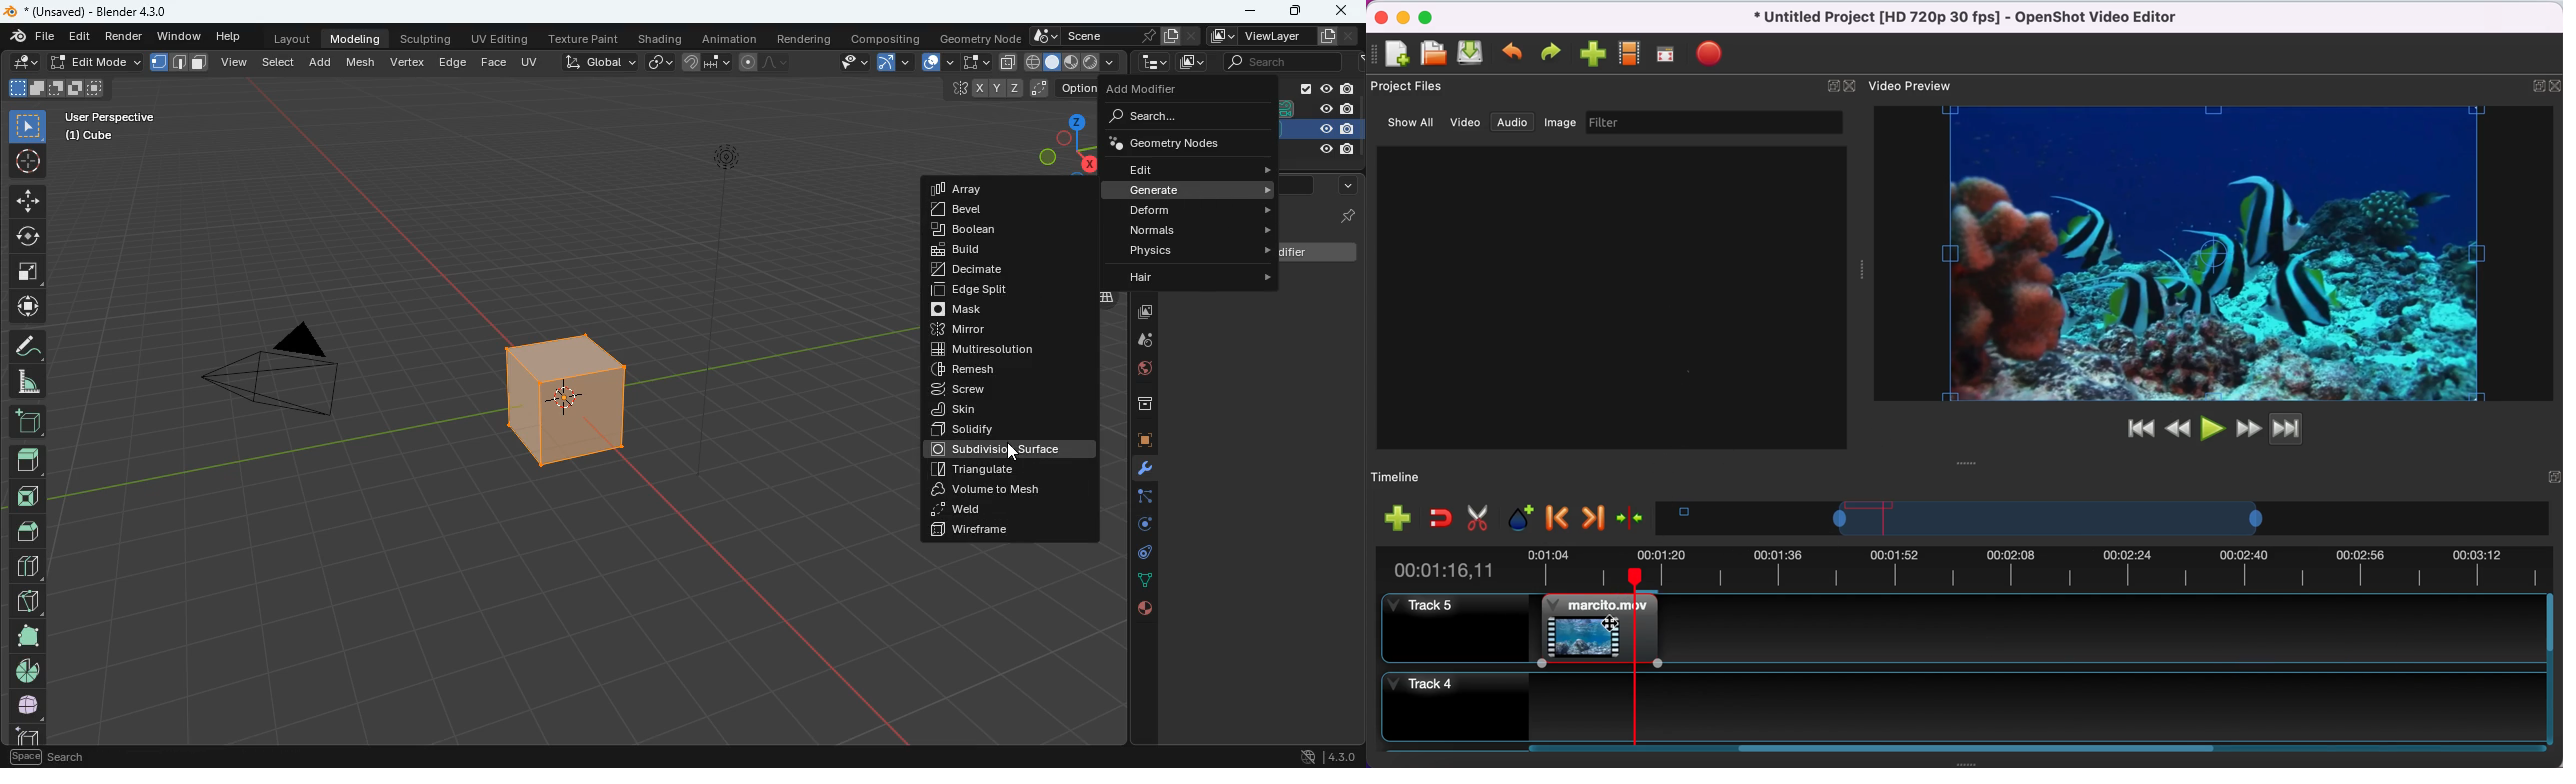 The image size is (2576, 784). What do you see at coordinates (997, 330) in the screenshot?
I see `mirror` at bounding box center [997, 330].